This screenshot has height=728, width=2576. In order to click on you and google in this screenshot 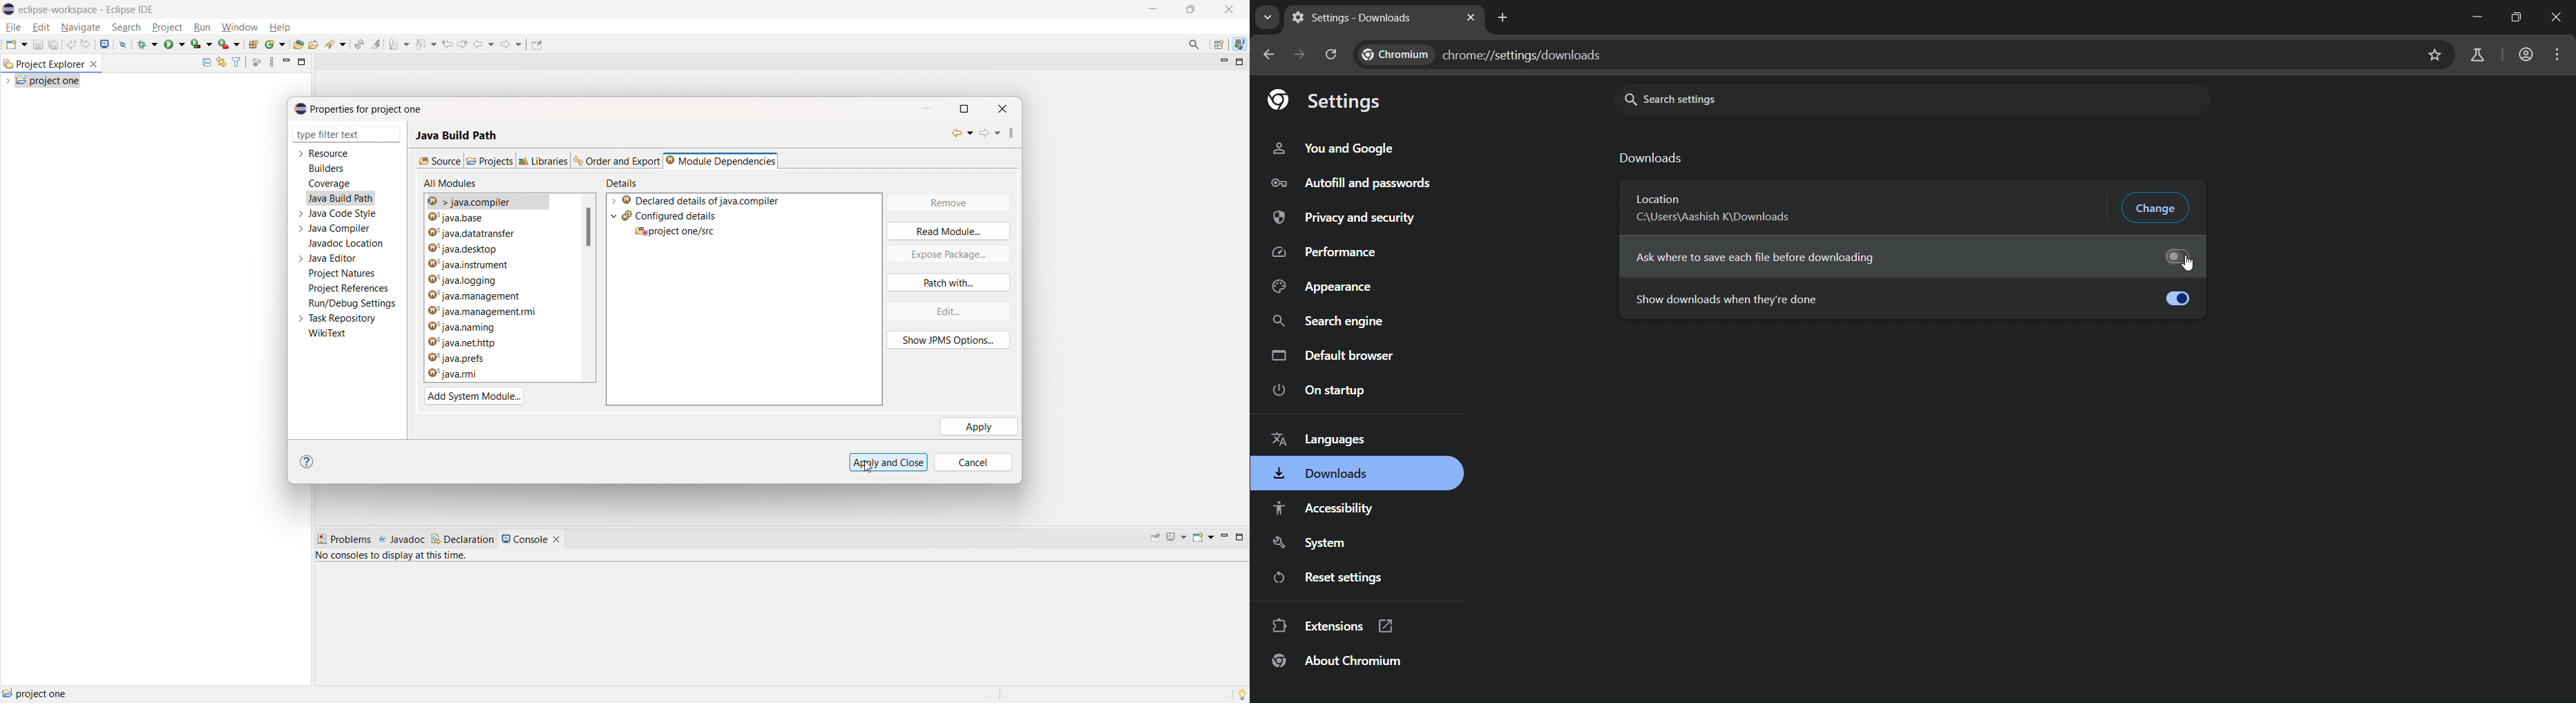, I will do `click(1332, 146)`.